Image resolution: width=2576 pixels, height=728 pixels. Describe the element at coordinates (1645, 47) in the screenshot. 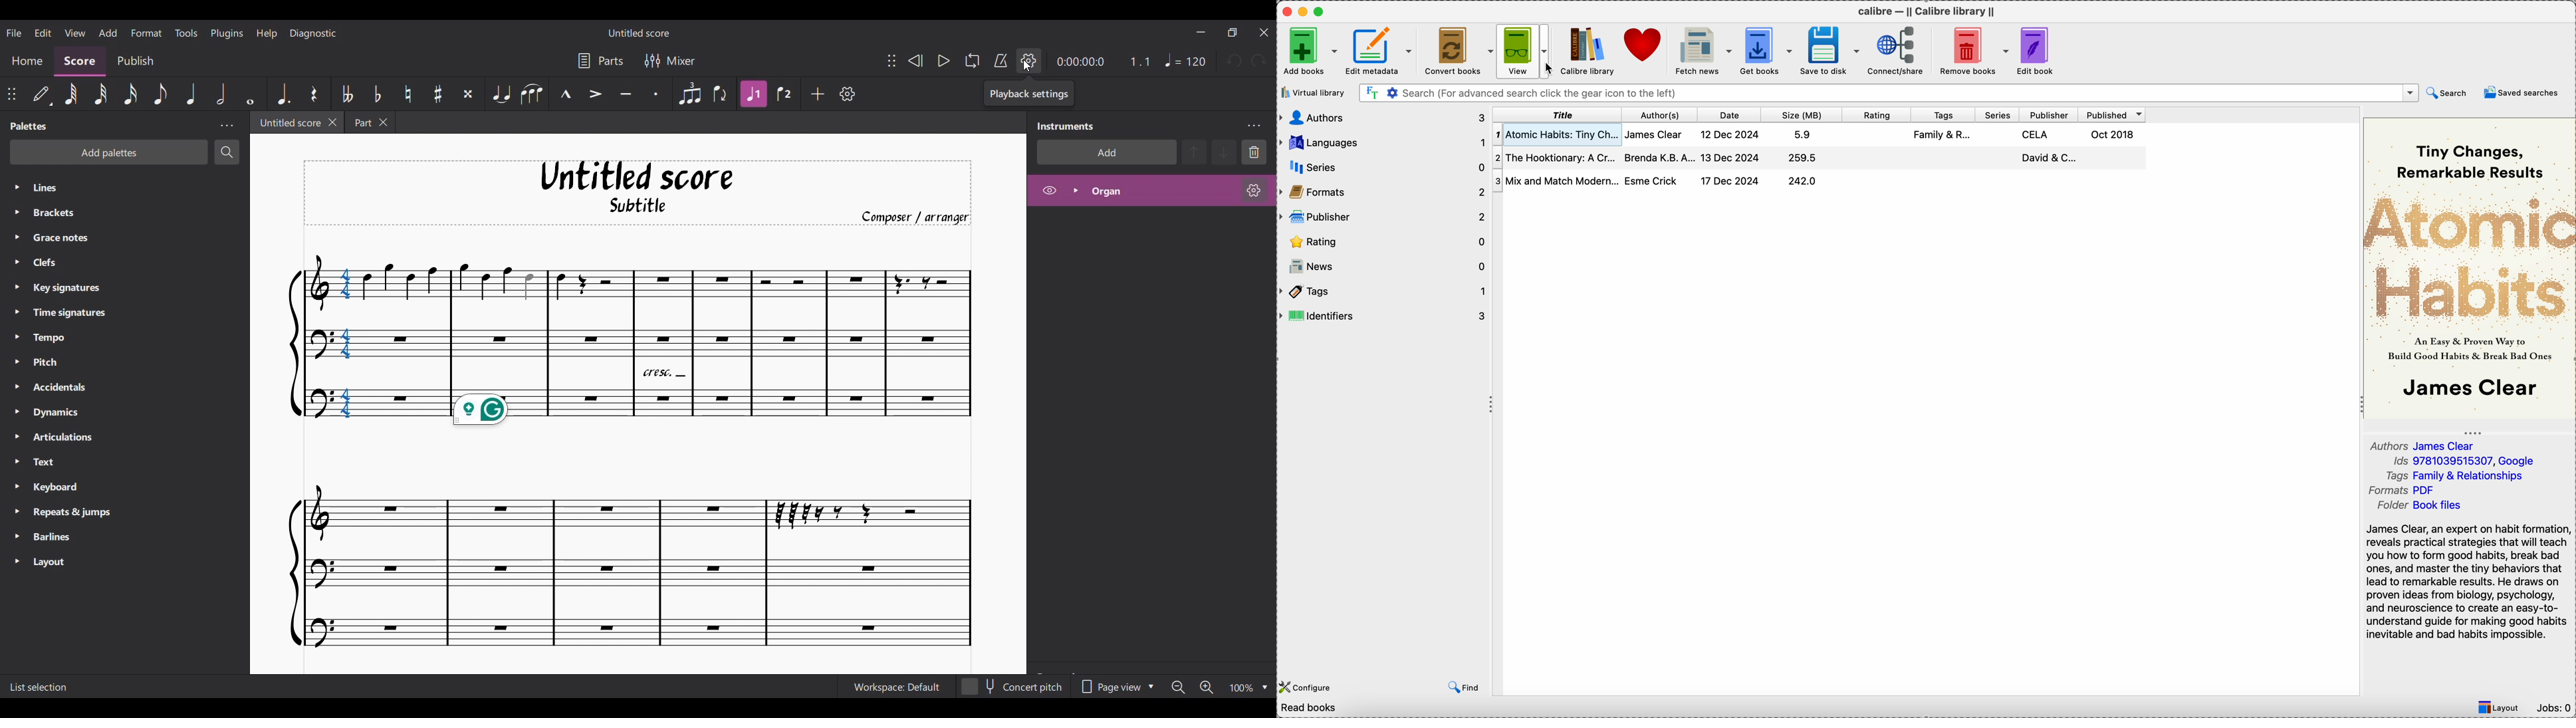

I see `donate` at that location.